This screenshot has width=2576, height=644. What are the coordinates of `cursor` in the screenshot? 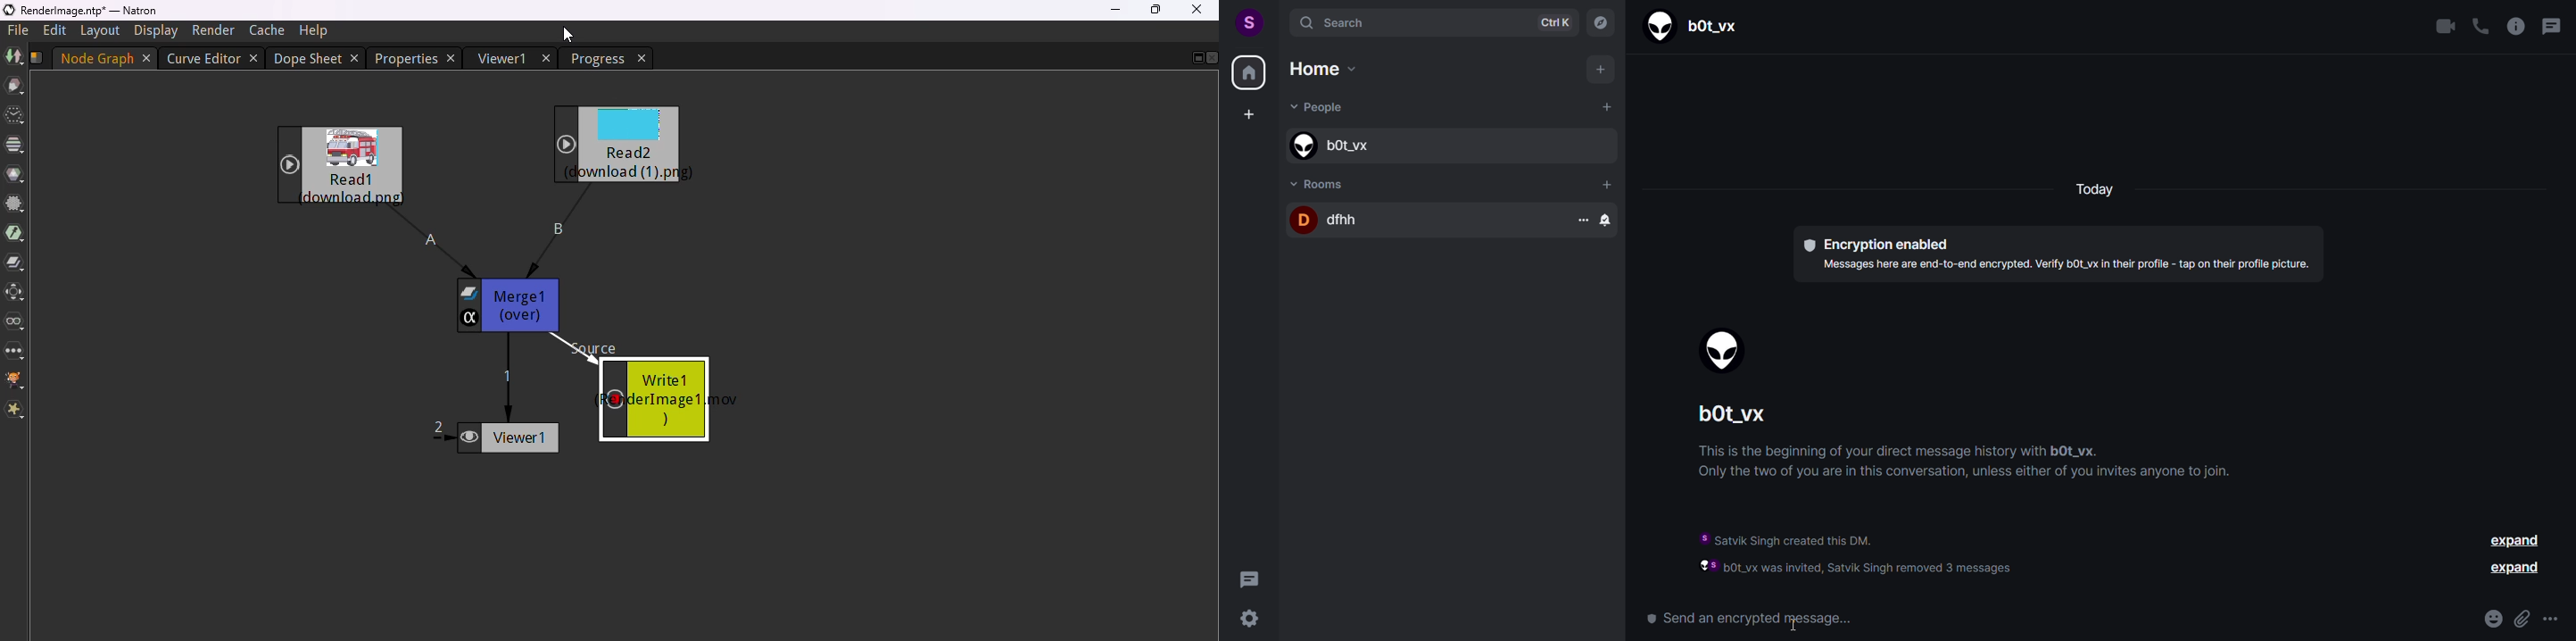 It's located at (569, 35).